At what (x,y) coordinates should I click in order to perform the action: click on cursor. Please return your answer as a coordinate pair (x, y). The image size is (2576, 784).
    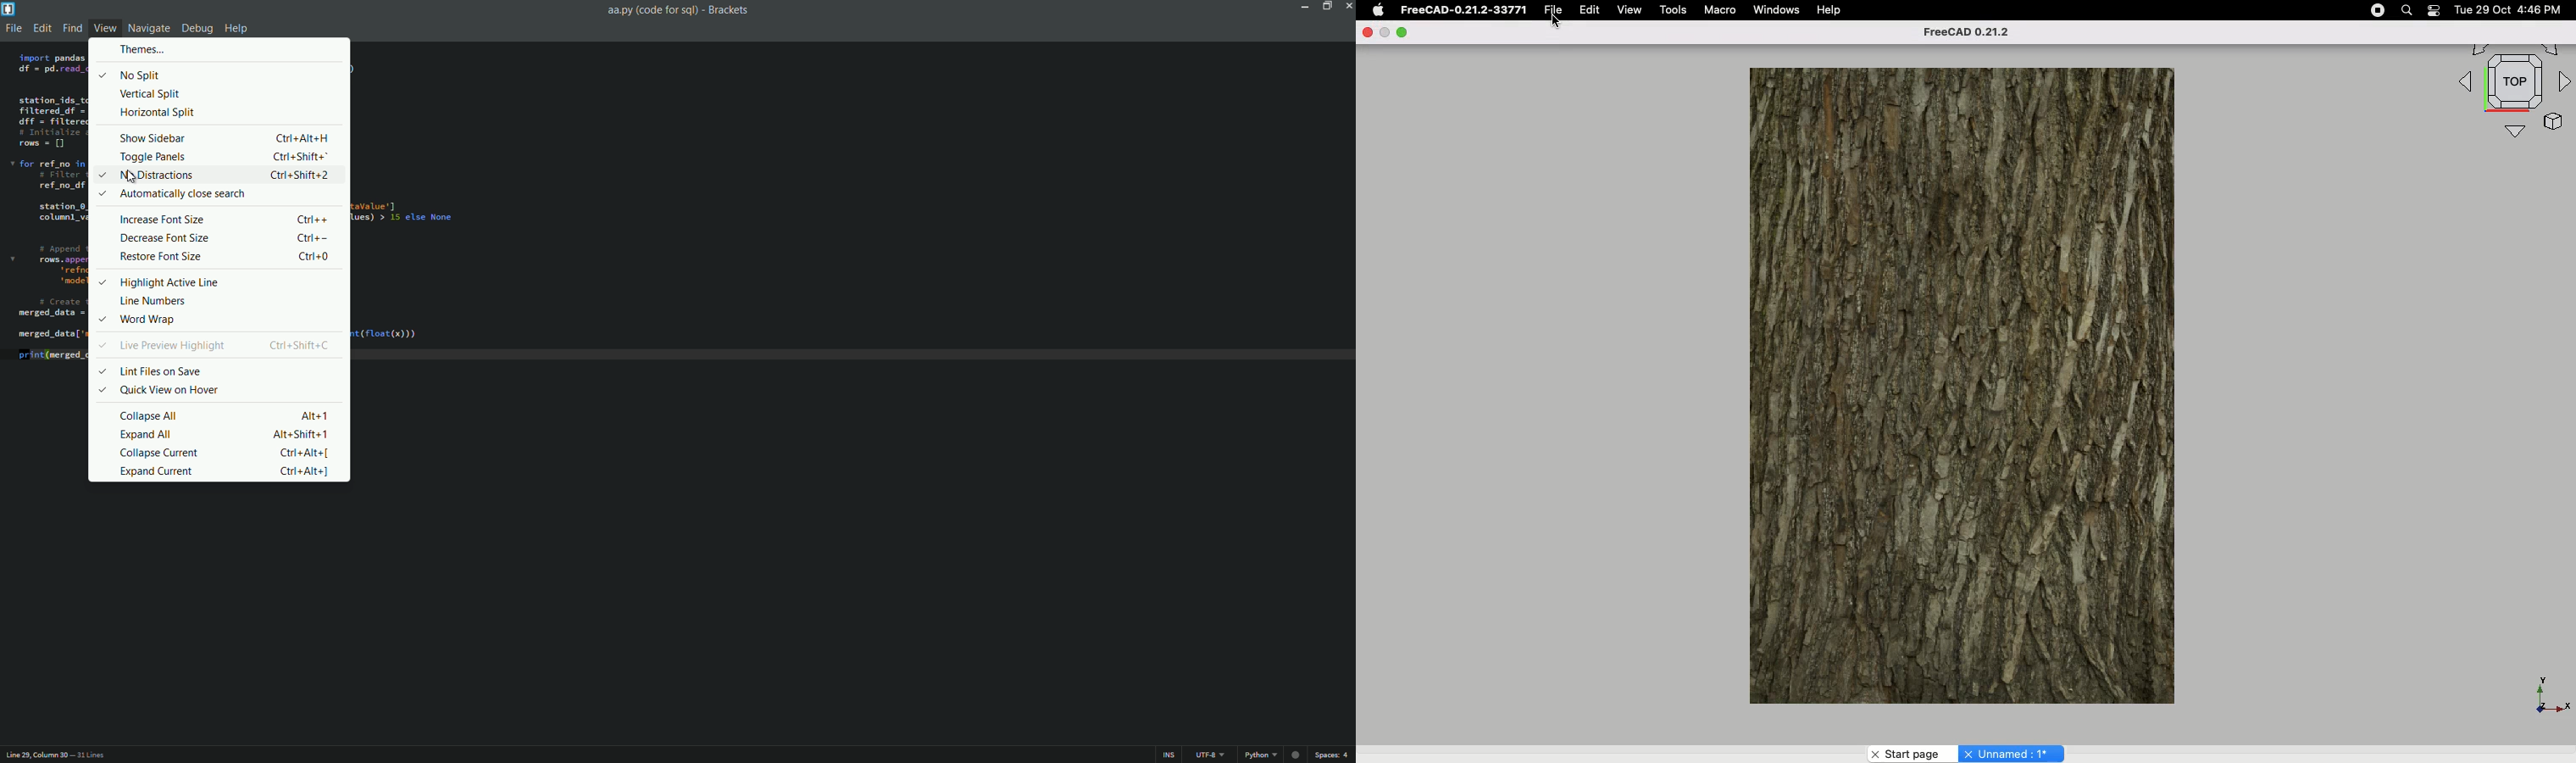
    Looking at the image, I should click on (131, 175).